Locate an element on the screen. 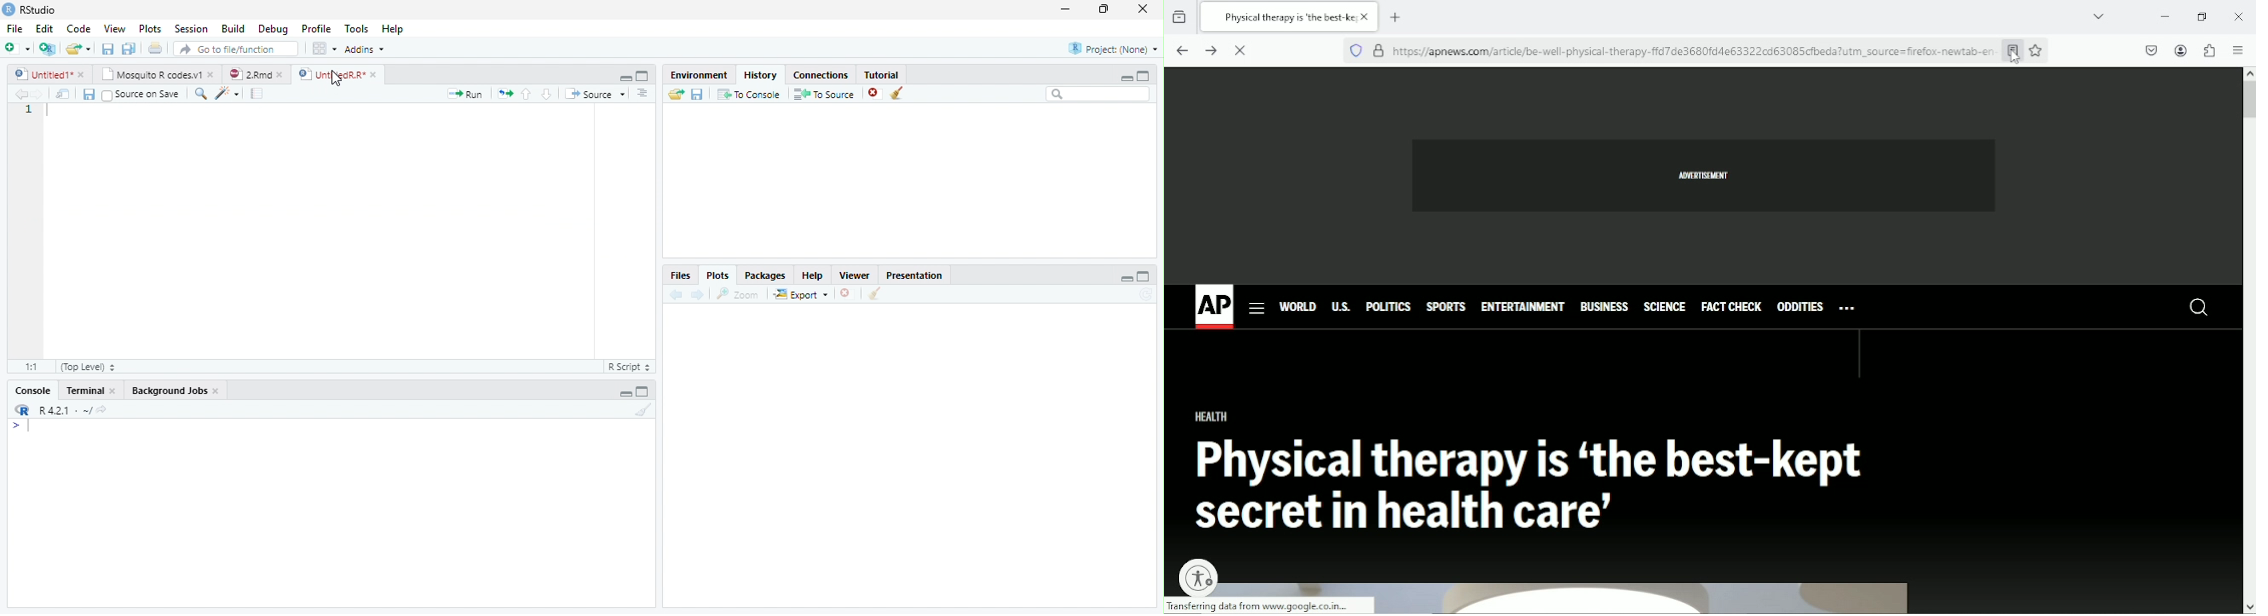 Image resolution: width=2268 pixels, height=616 pixels. Clear console is located at coordinates (645, 409).